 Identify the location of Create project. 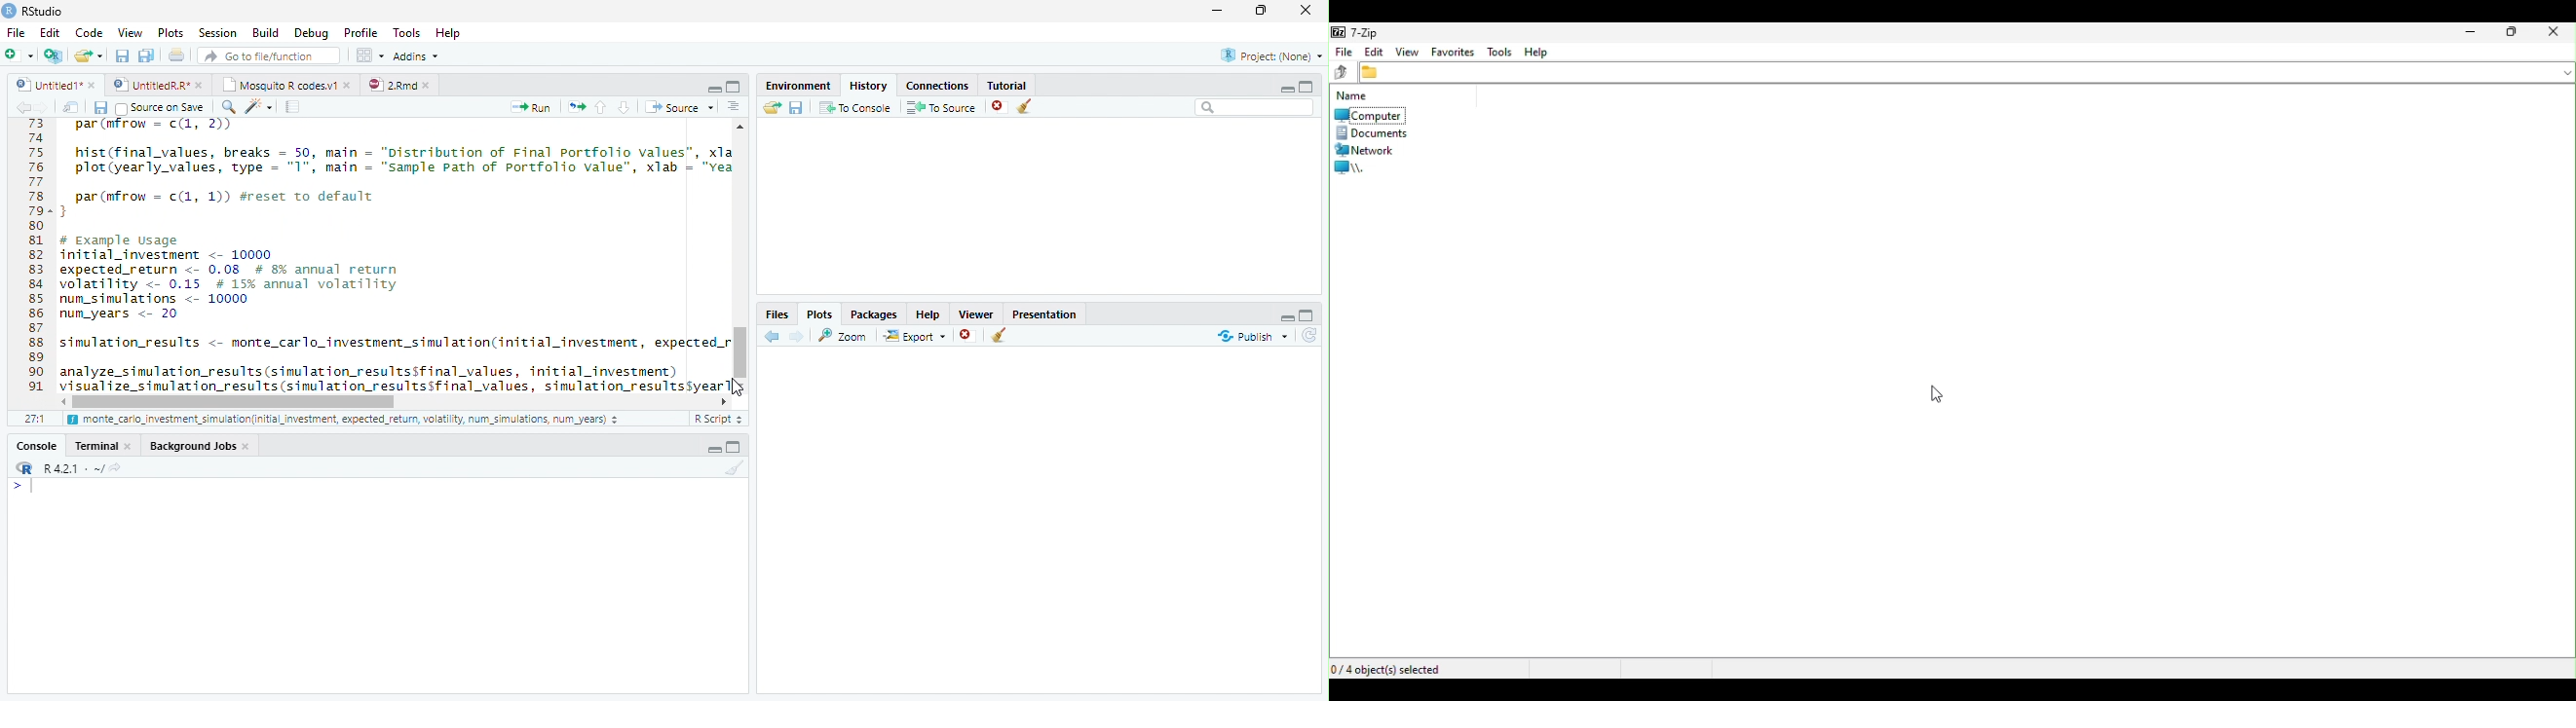
(53, 55).